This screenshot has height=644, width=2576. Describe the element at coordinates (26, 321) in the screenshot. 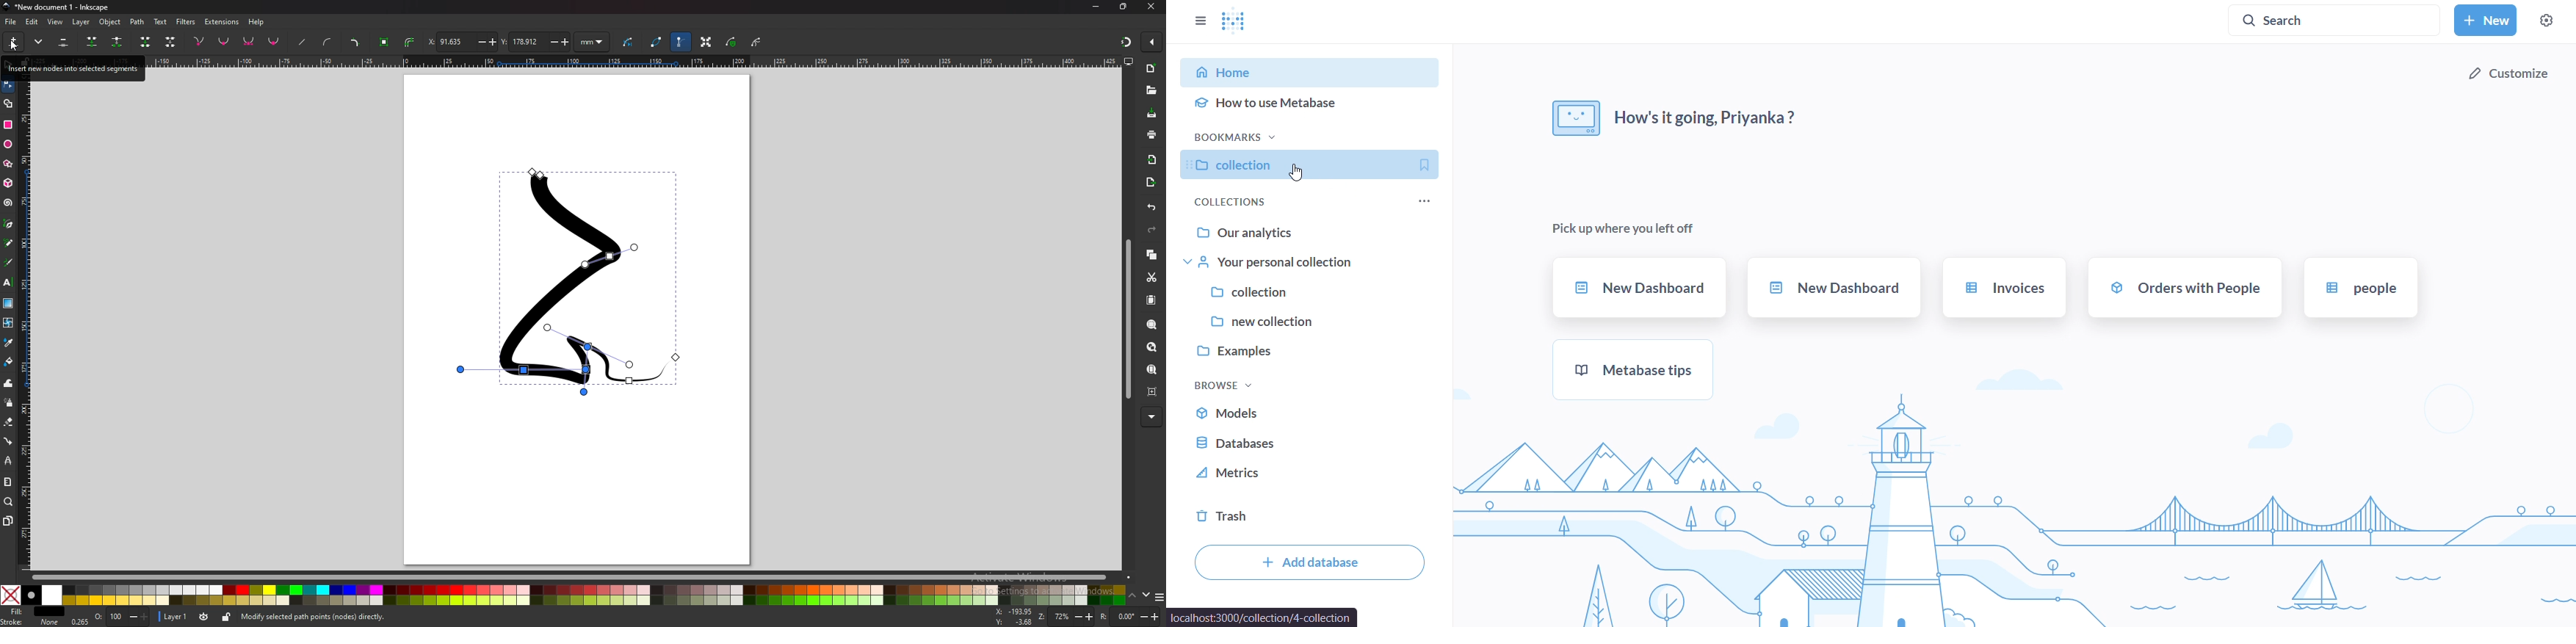

I see `vertical scale` at that location.